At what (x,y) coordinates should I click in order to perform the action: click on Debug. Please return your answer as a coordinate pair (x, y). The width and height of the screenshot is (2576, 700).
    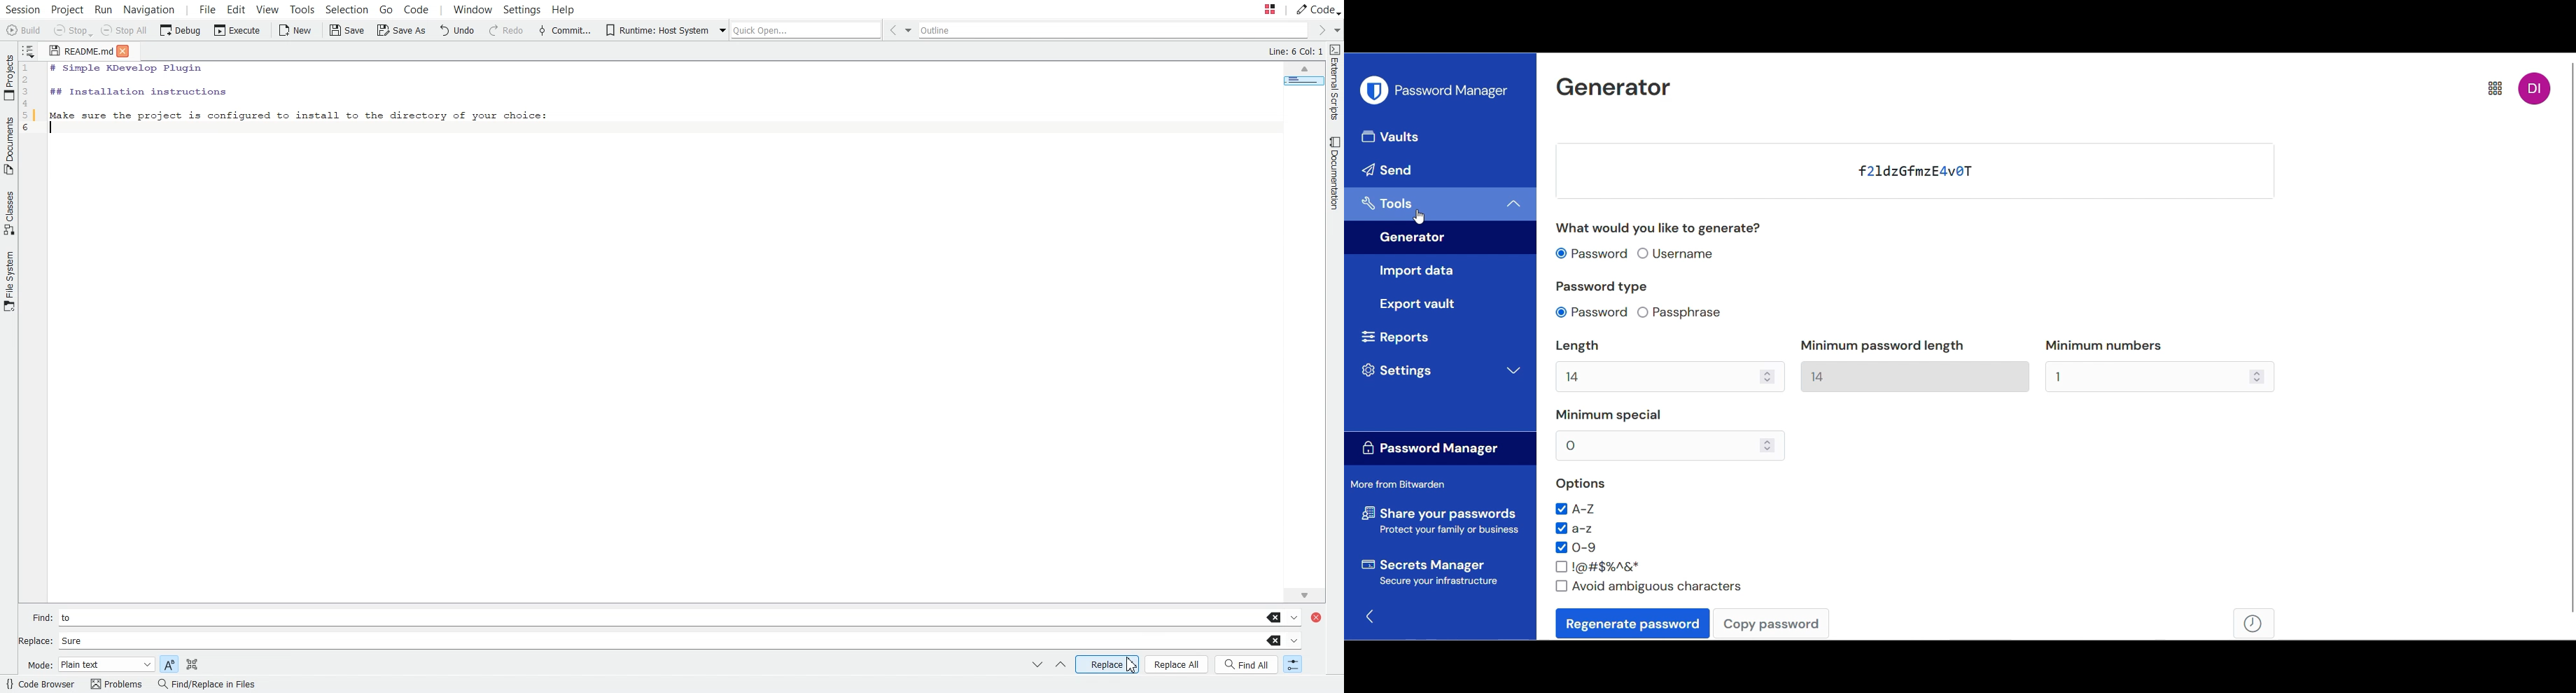
    Looking at the image, I should click on (181, 31).